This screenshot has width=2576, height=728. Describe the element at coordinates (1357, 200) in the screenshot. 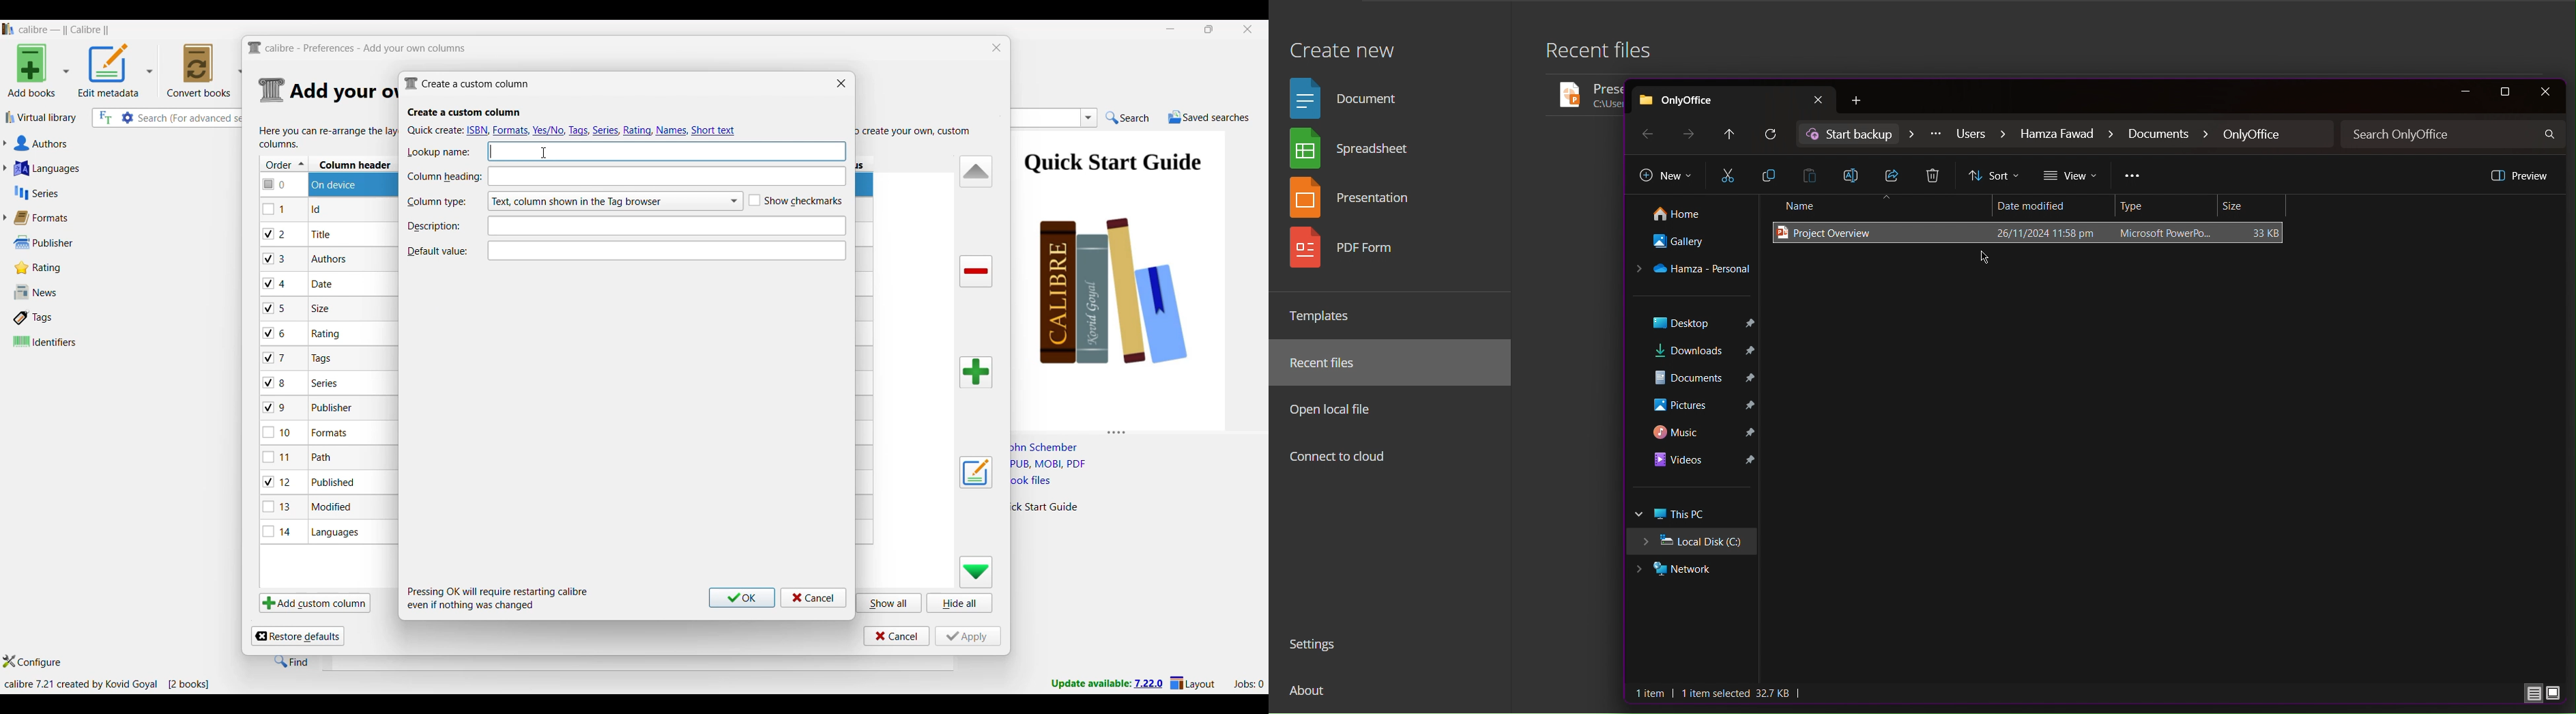

I see `Presentation` at that location.